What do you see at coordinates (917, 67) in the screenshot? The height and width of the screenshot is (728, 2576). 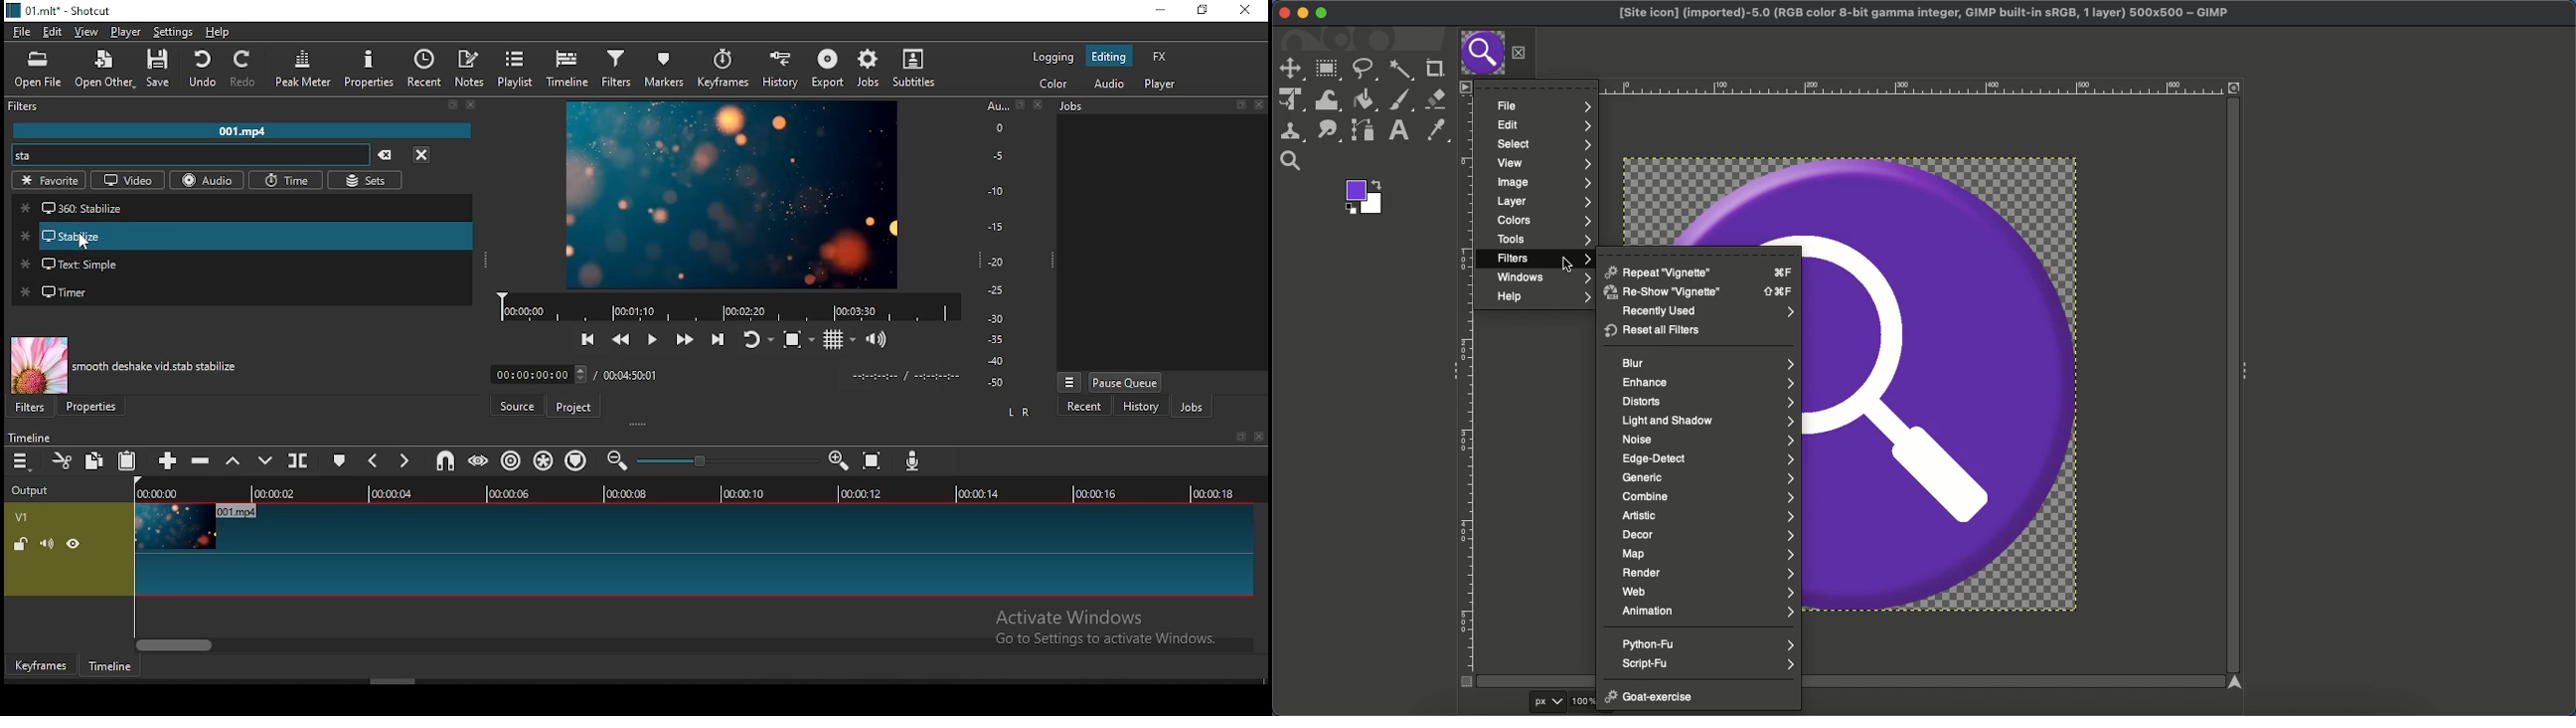 I see `subtitles` at bounding box center [917, 67].